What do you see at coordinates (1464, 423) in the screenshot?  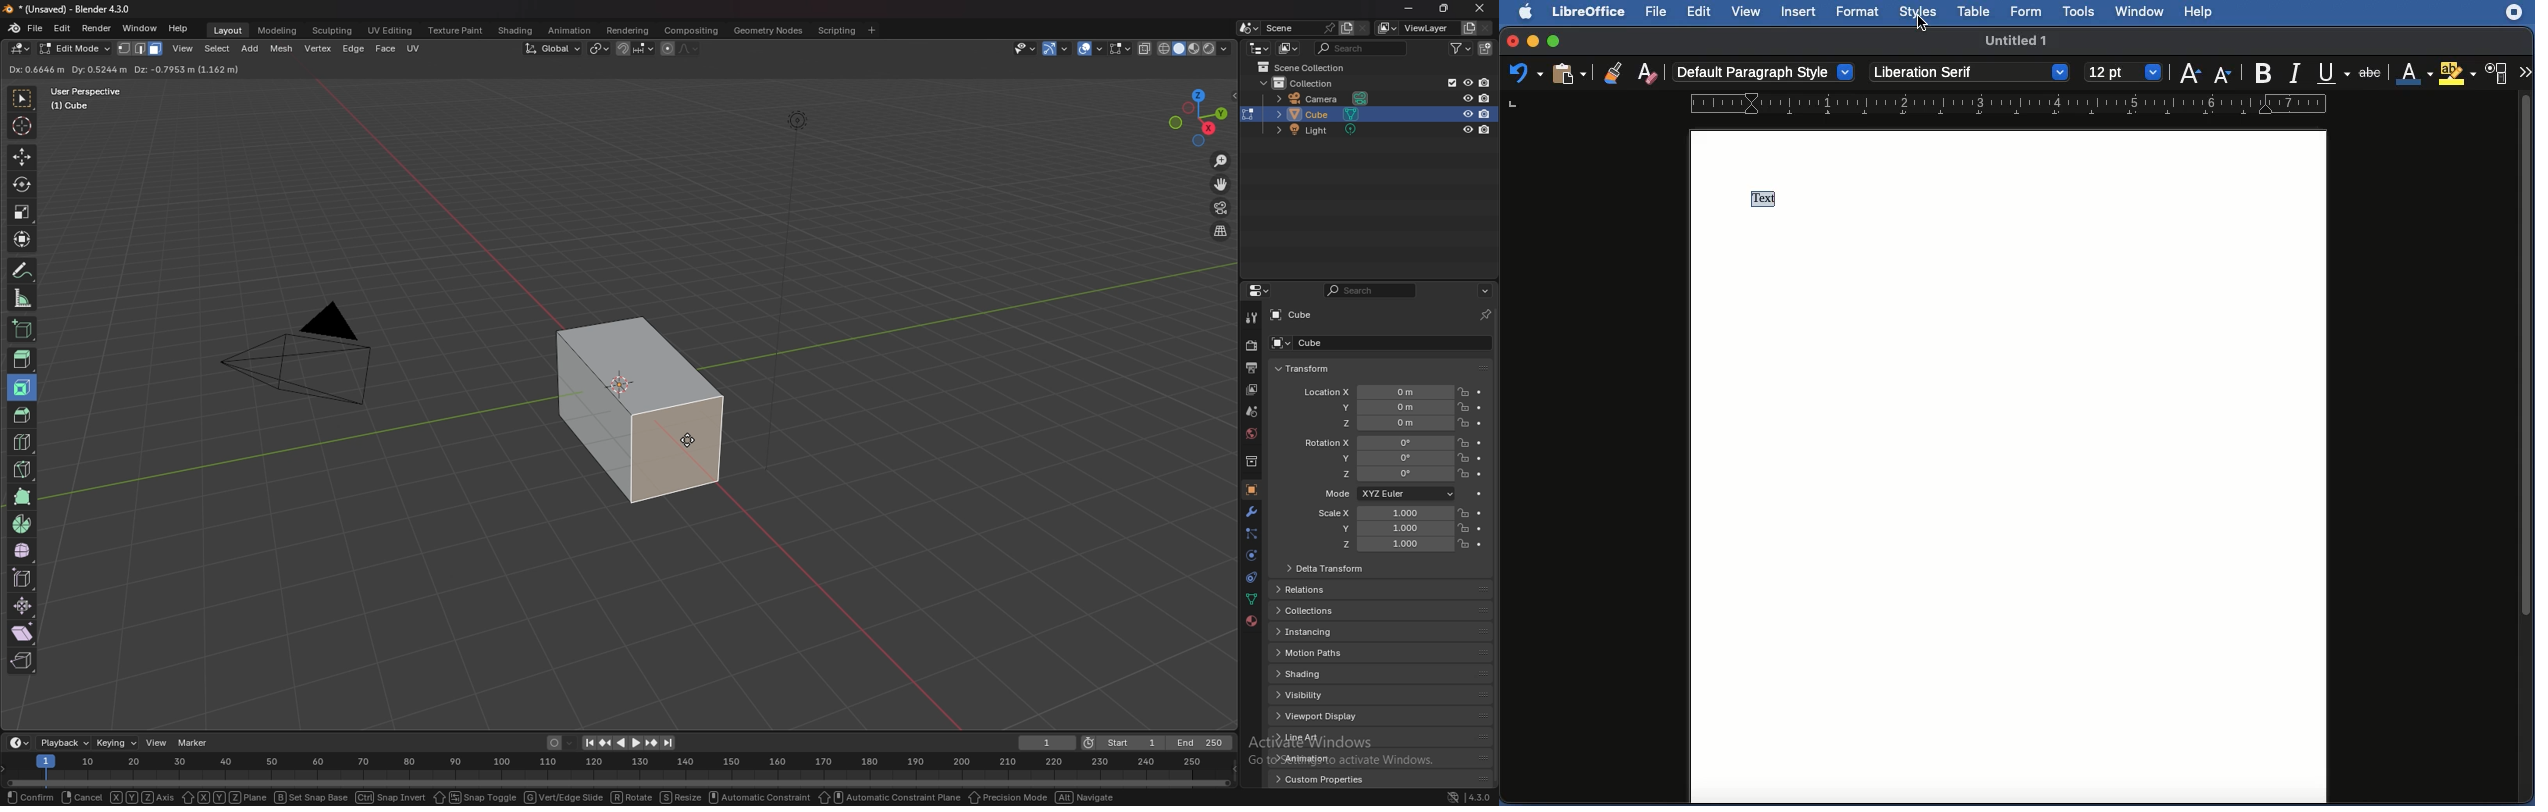 I see `lock` at bounding box center [1464, 423].